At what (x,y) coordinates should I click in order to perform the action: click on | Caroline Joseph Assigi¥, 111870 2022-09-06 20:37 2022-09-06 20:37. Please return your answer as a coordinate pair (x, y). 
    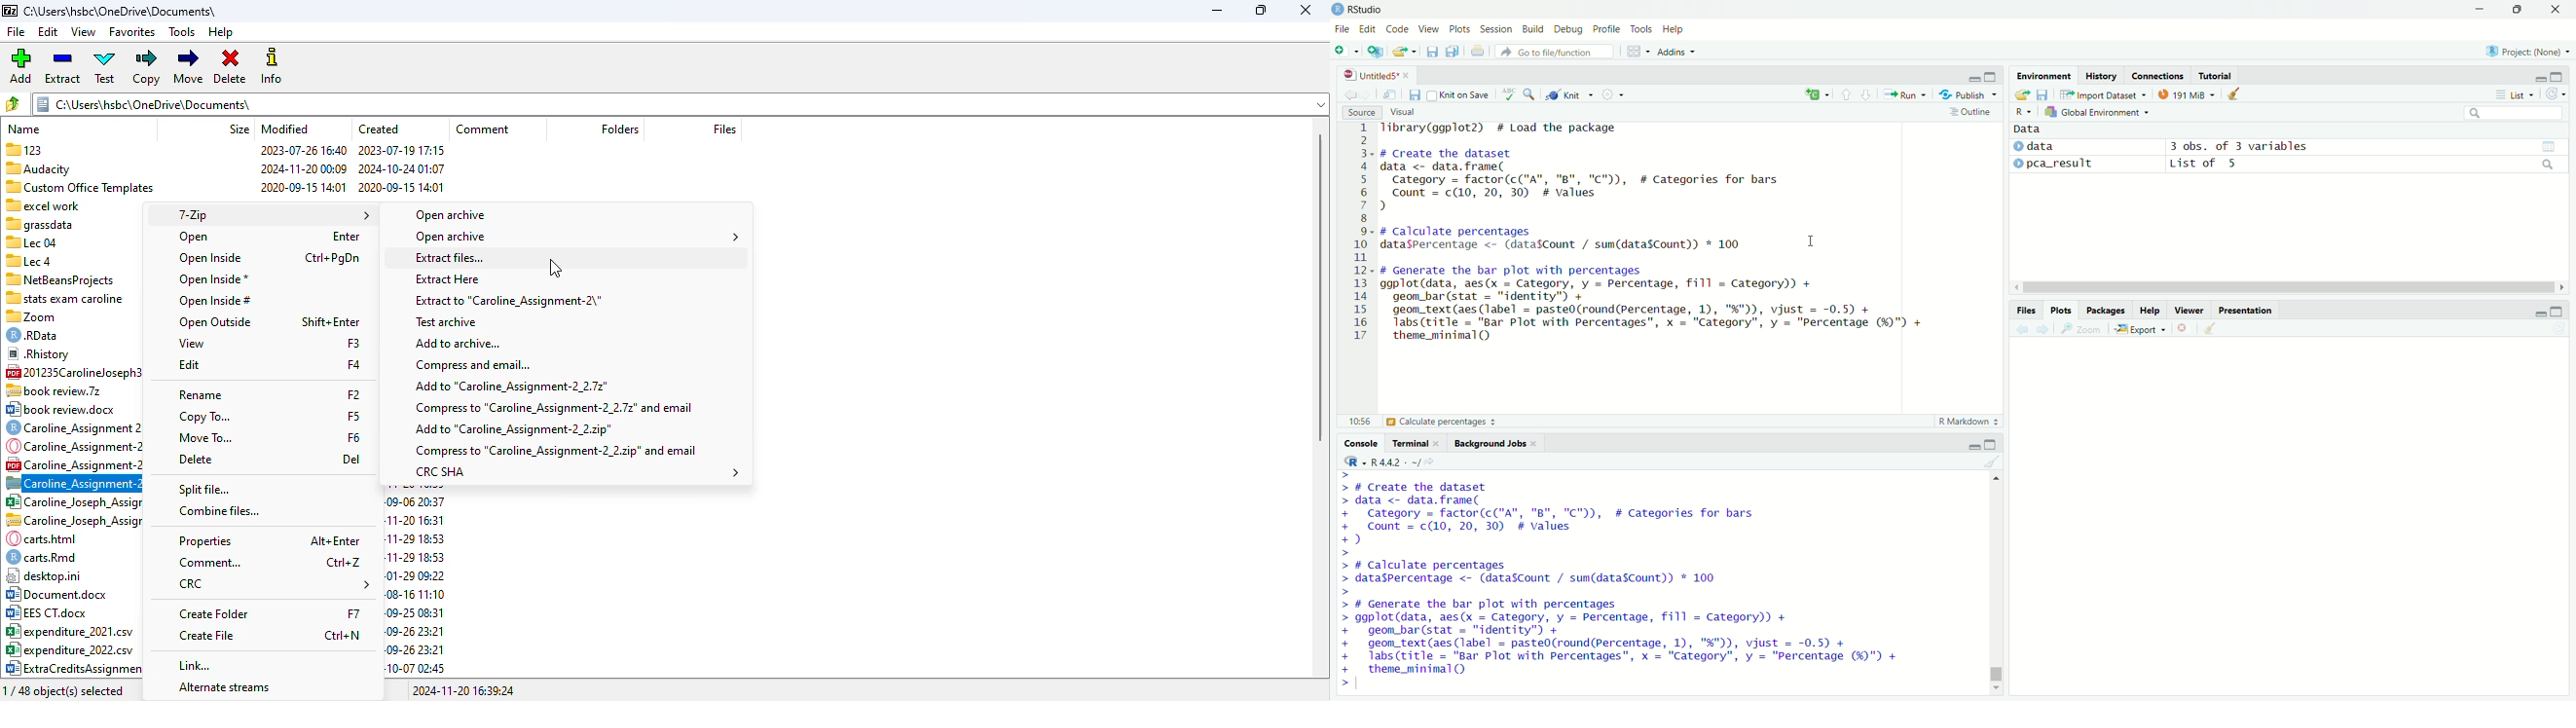
    Looking at the image, I should click on (74, 501).